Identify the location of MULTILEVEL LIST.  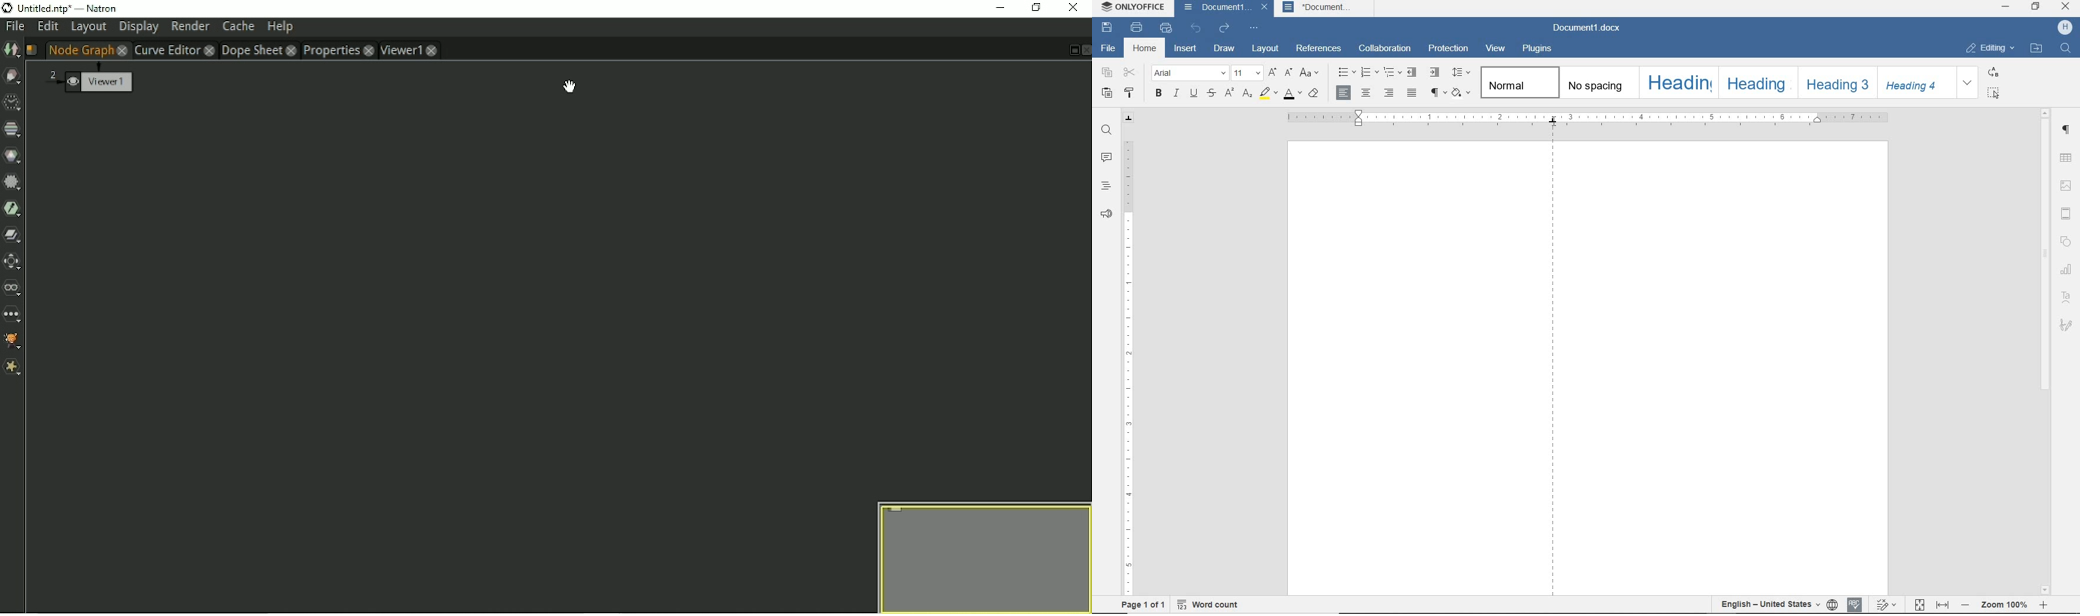
(1393, 72).